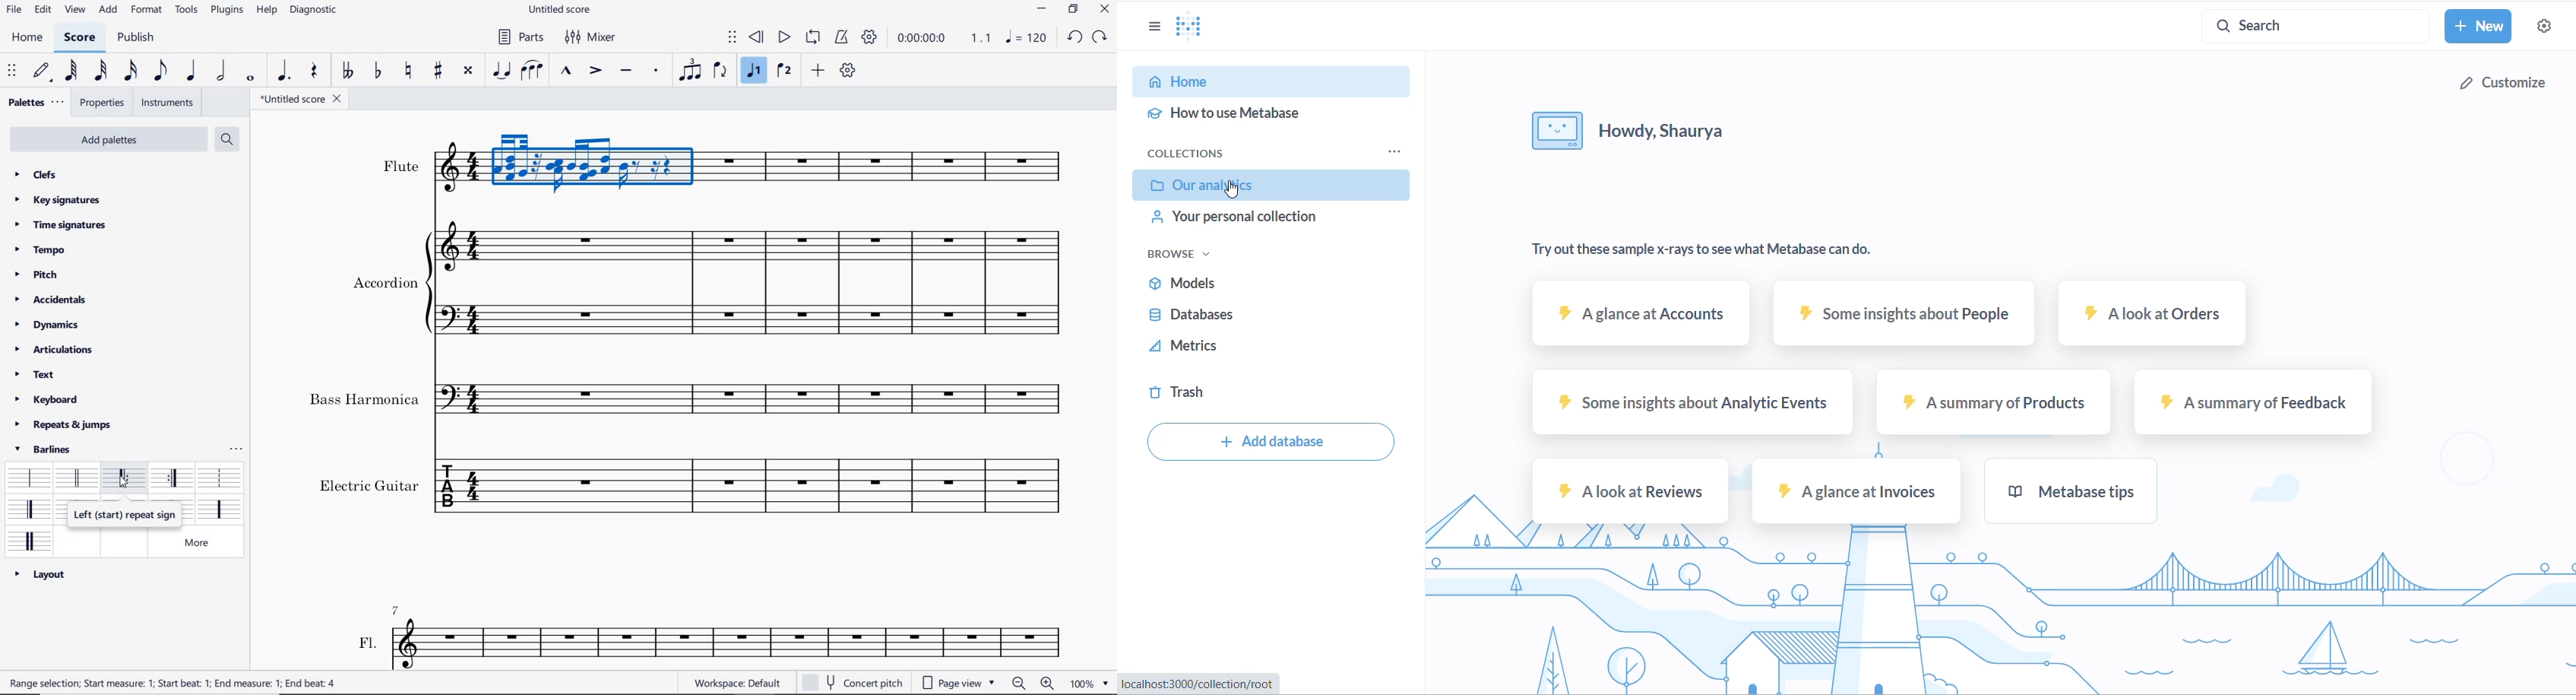 The width and height of the screenshot is (2576, 700). I want to click on file name, so click(303, 101).